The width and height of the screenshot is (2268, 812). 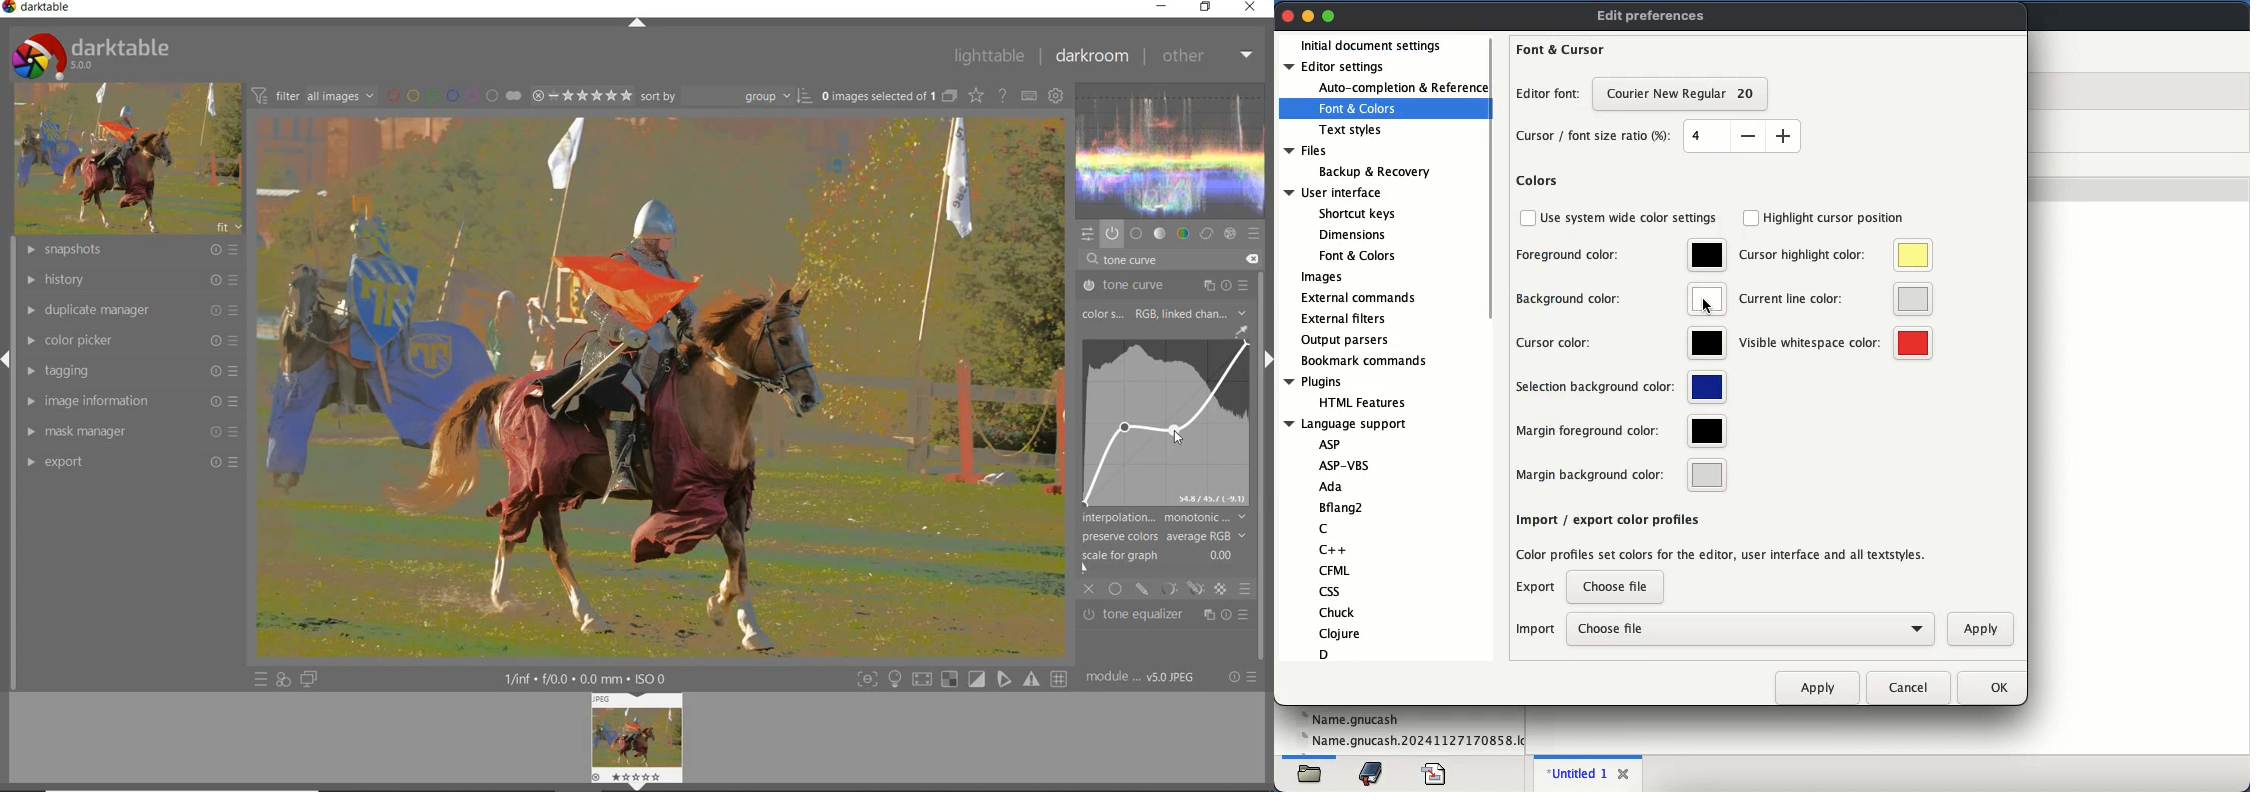 What do you see at coordinates (1167, 615) in the screenshot?
I see `tone equalizer` at bounding box center [1167, 615].